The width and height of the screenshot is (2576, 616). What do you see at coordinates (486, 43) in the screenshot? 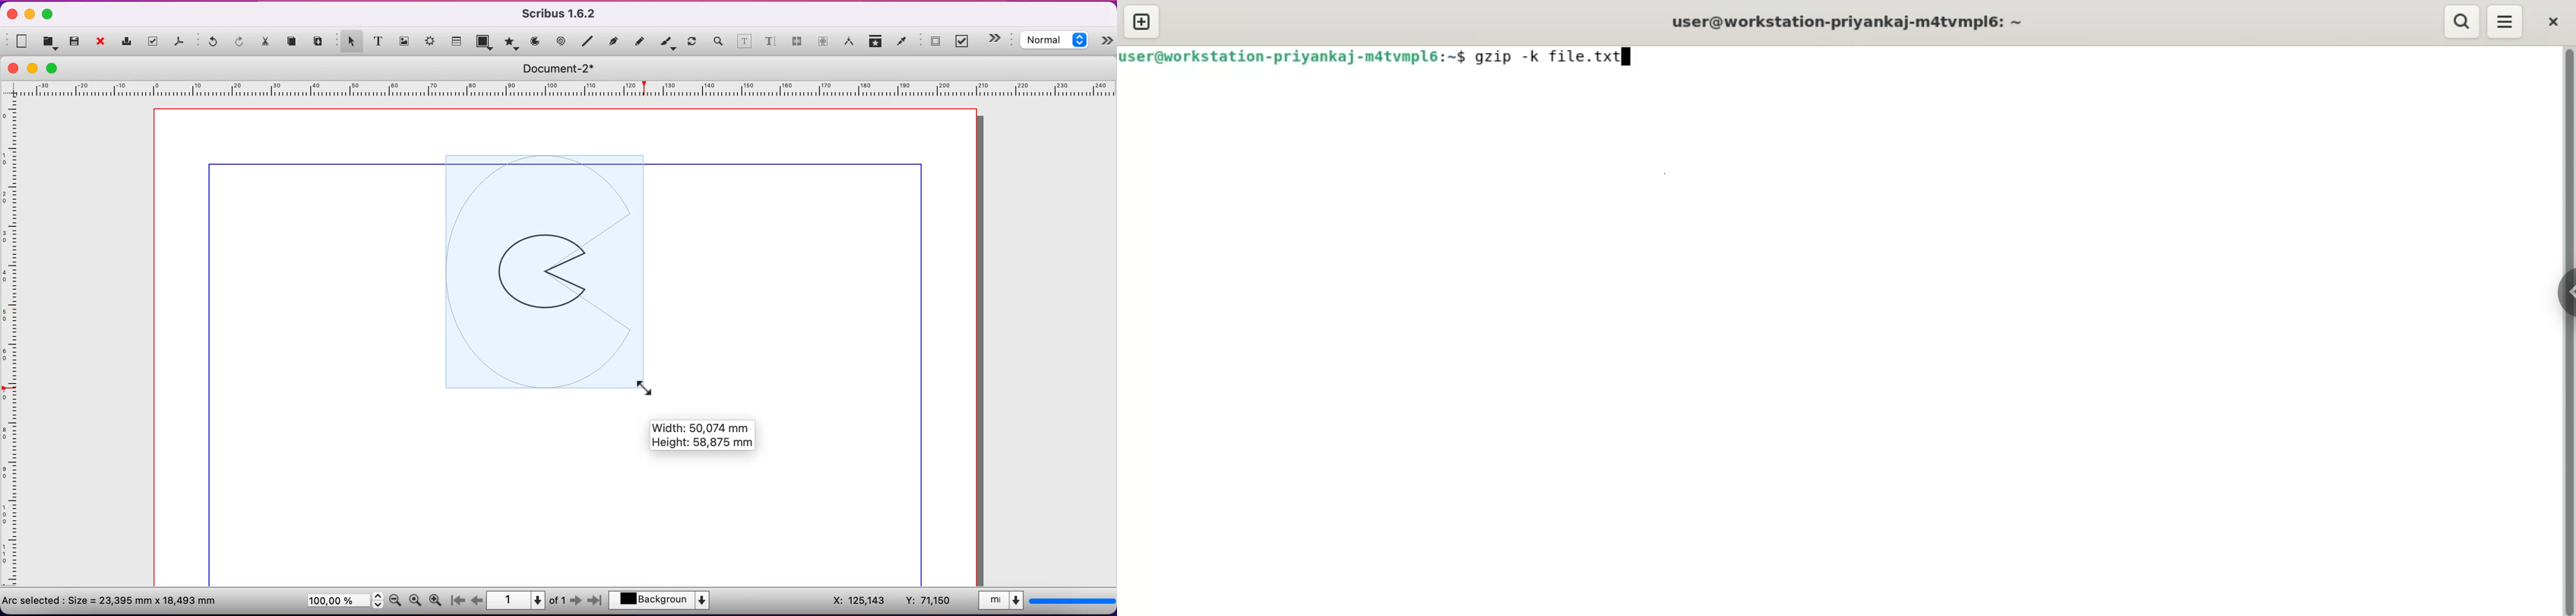
I see `shape` at bounding box center [486, 43].